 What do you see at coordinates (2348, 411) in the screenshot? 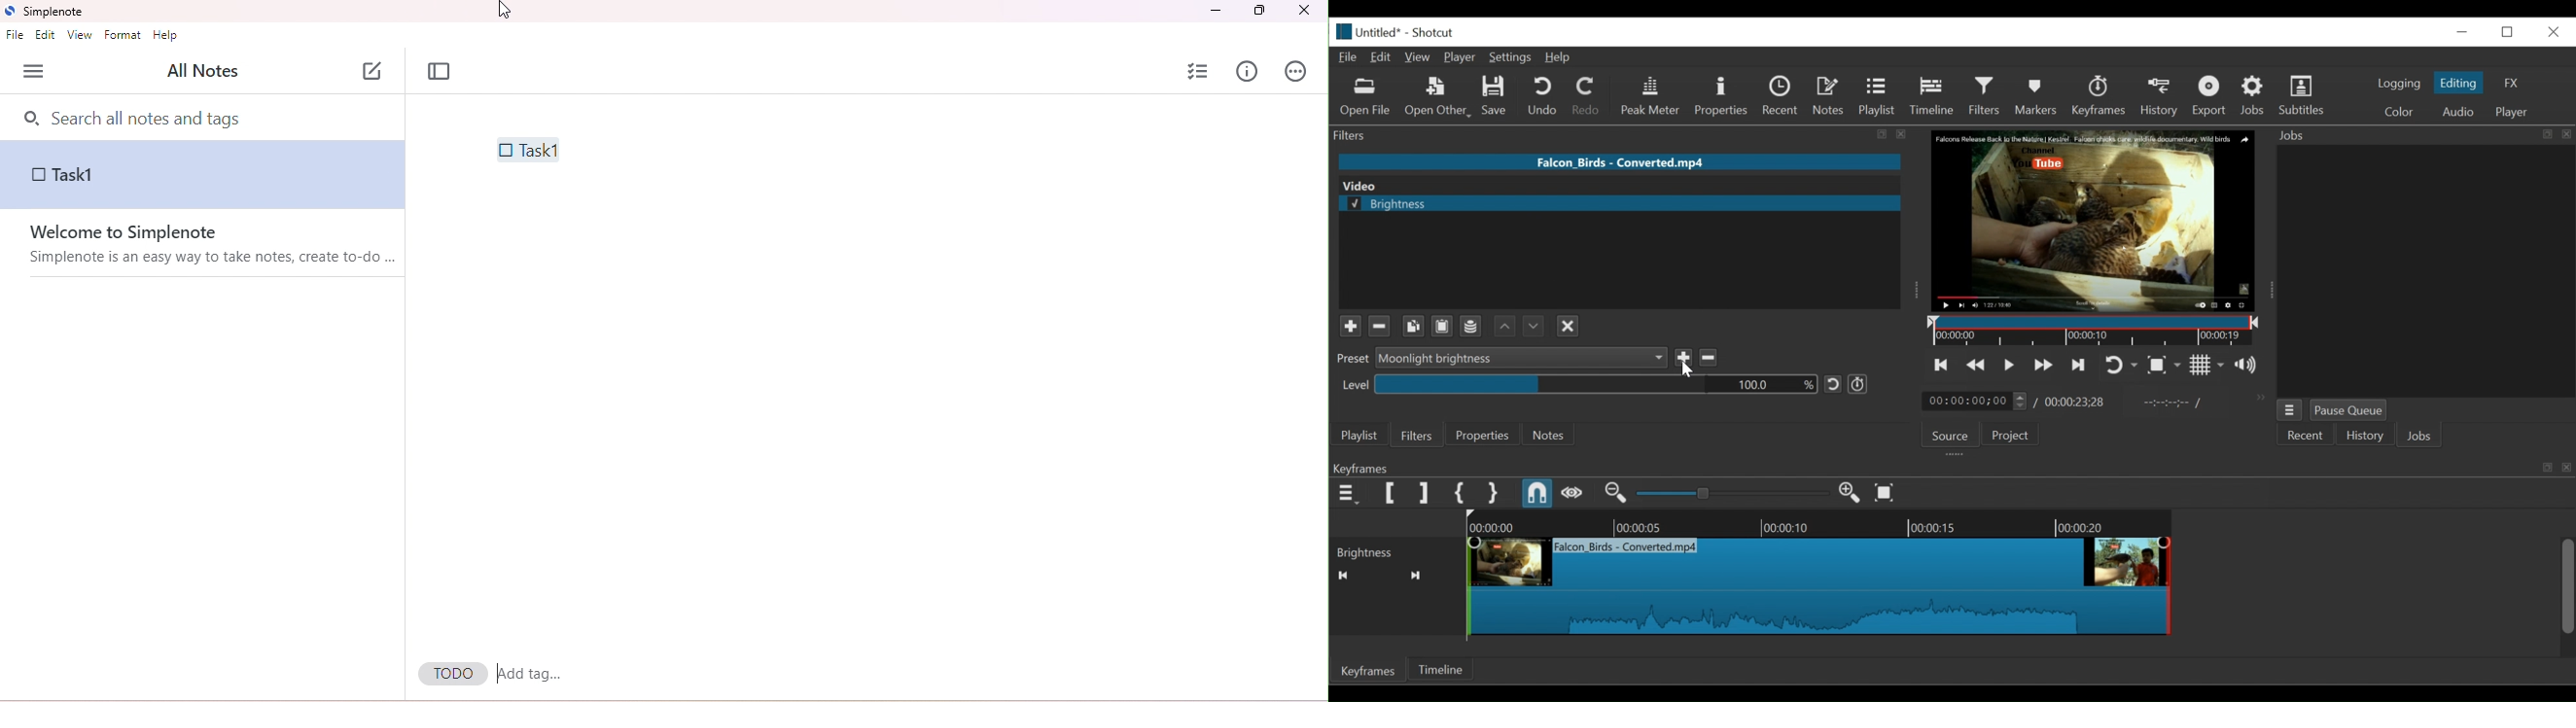
I see `Pause Queue` at bounding box center [2348, 411].